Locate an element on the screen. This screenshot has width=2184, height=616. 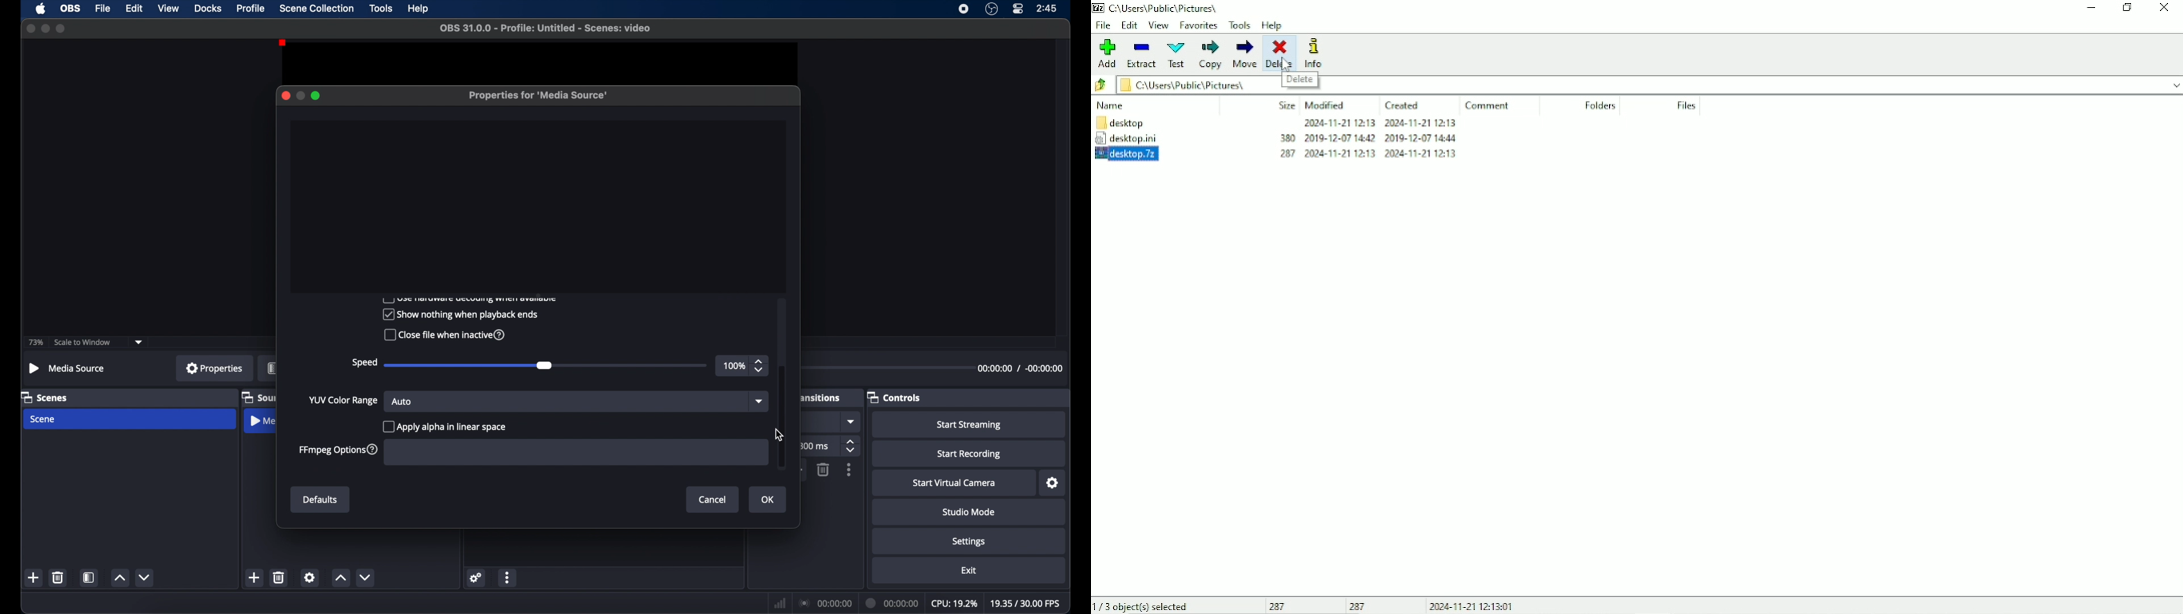
add is located at coordinates (255, 578).